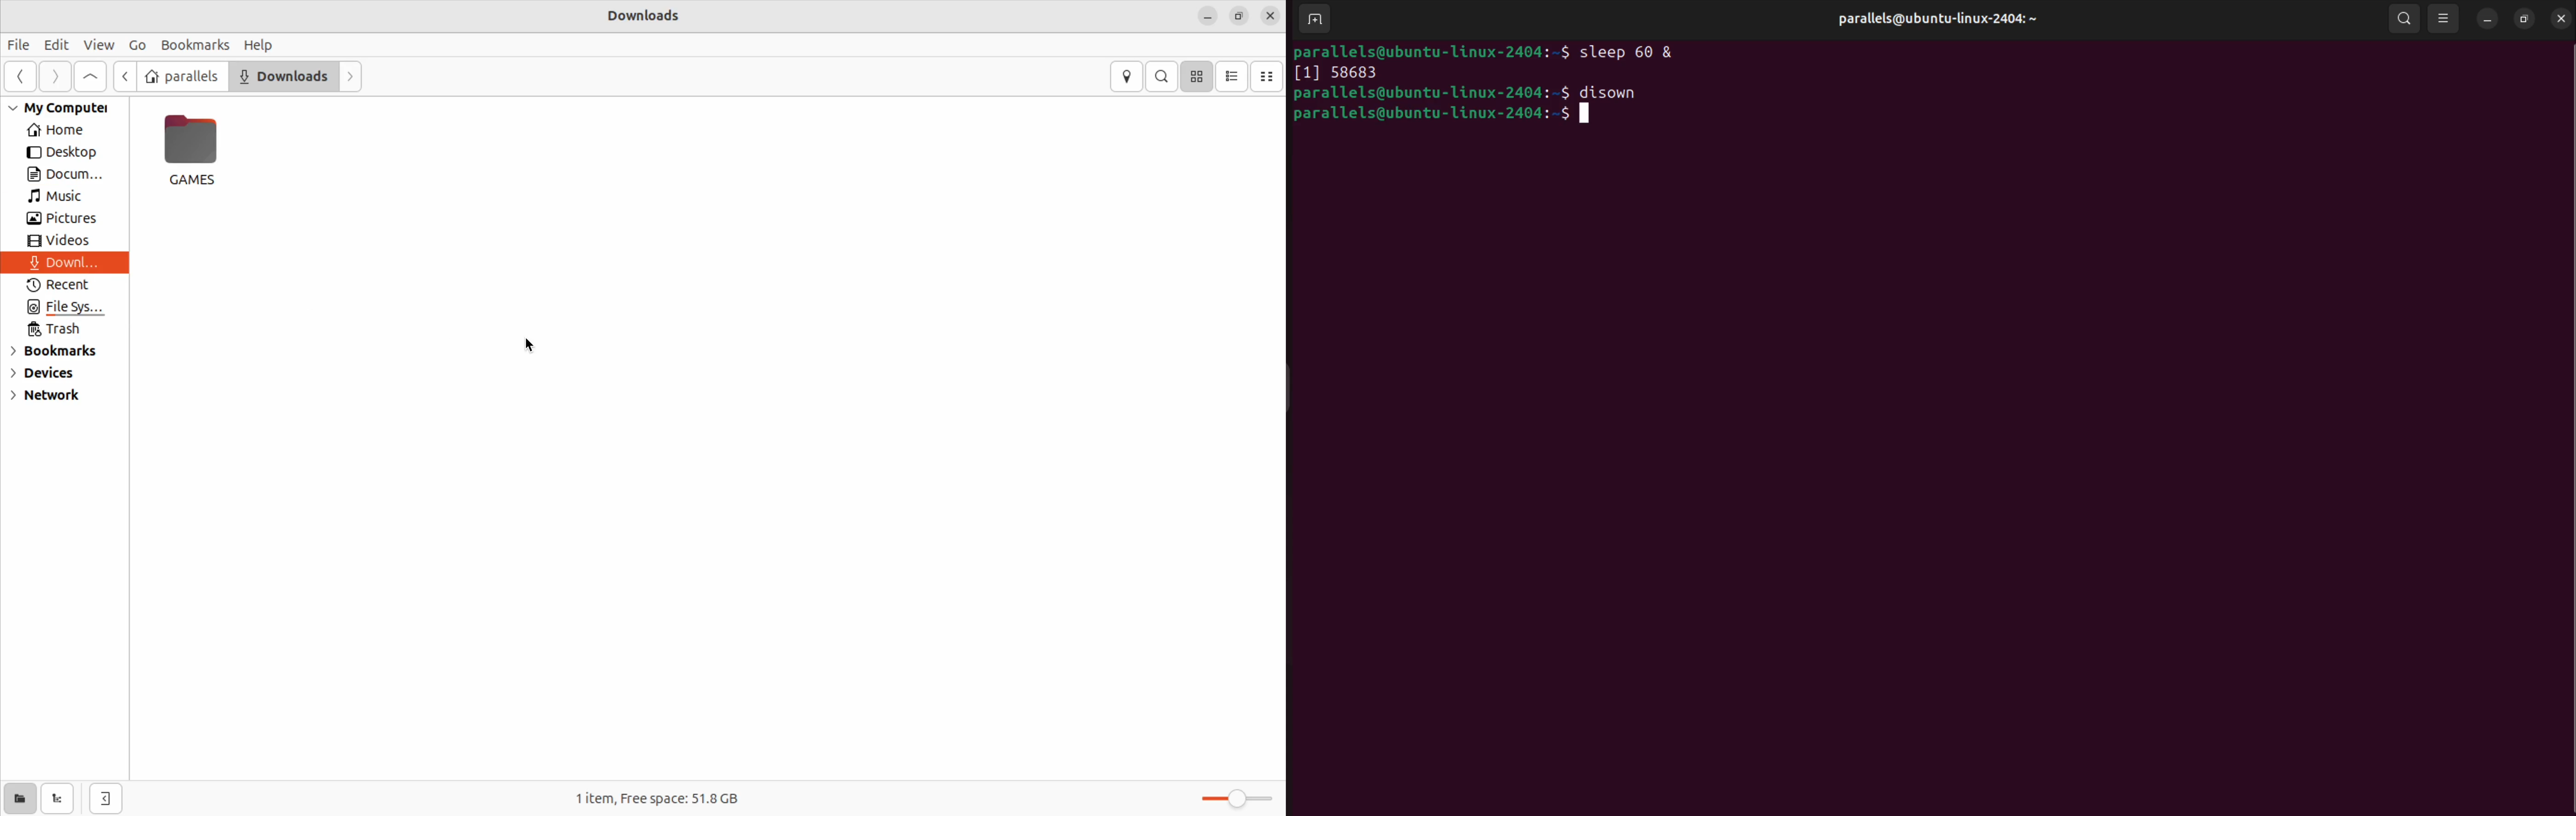 This screenshot has height=840, width=2576. What do you see at coordinates (2525, 18) in the screenshot?
I see `resize` at bounding box center [2525, 18].